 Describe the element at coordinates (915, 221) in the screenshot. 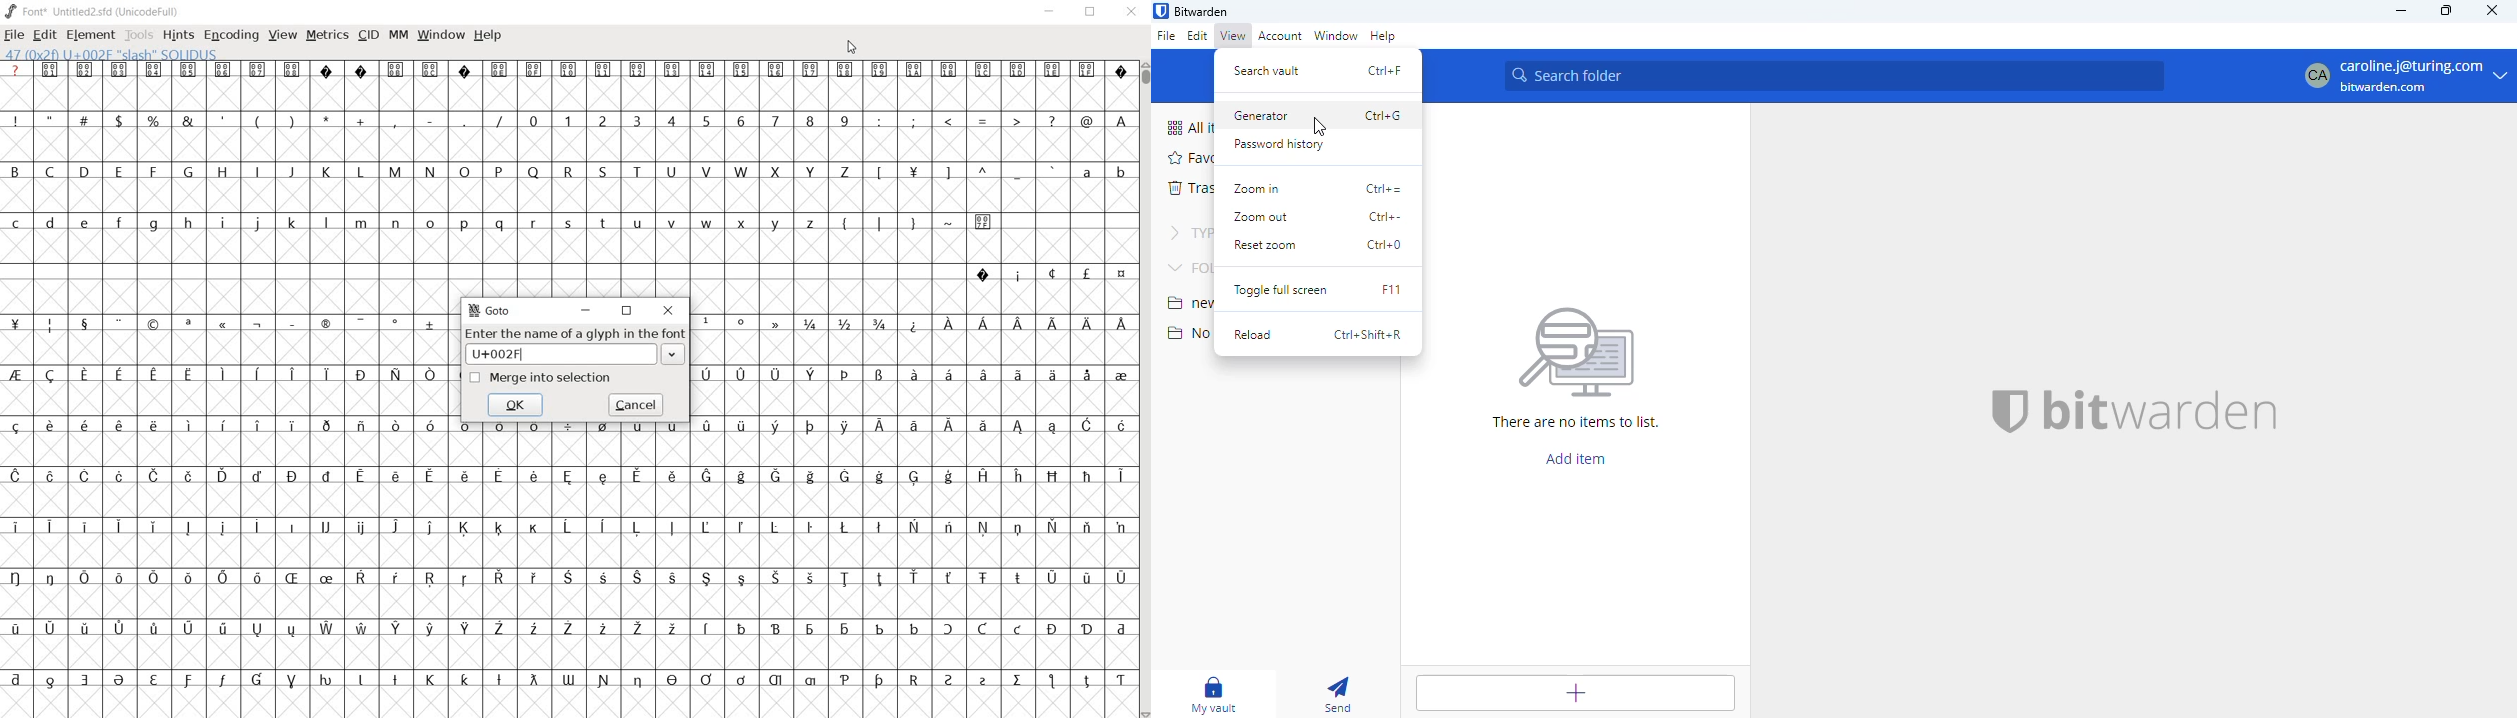

I see `symbols` at that location.